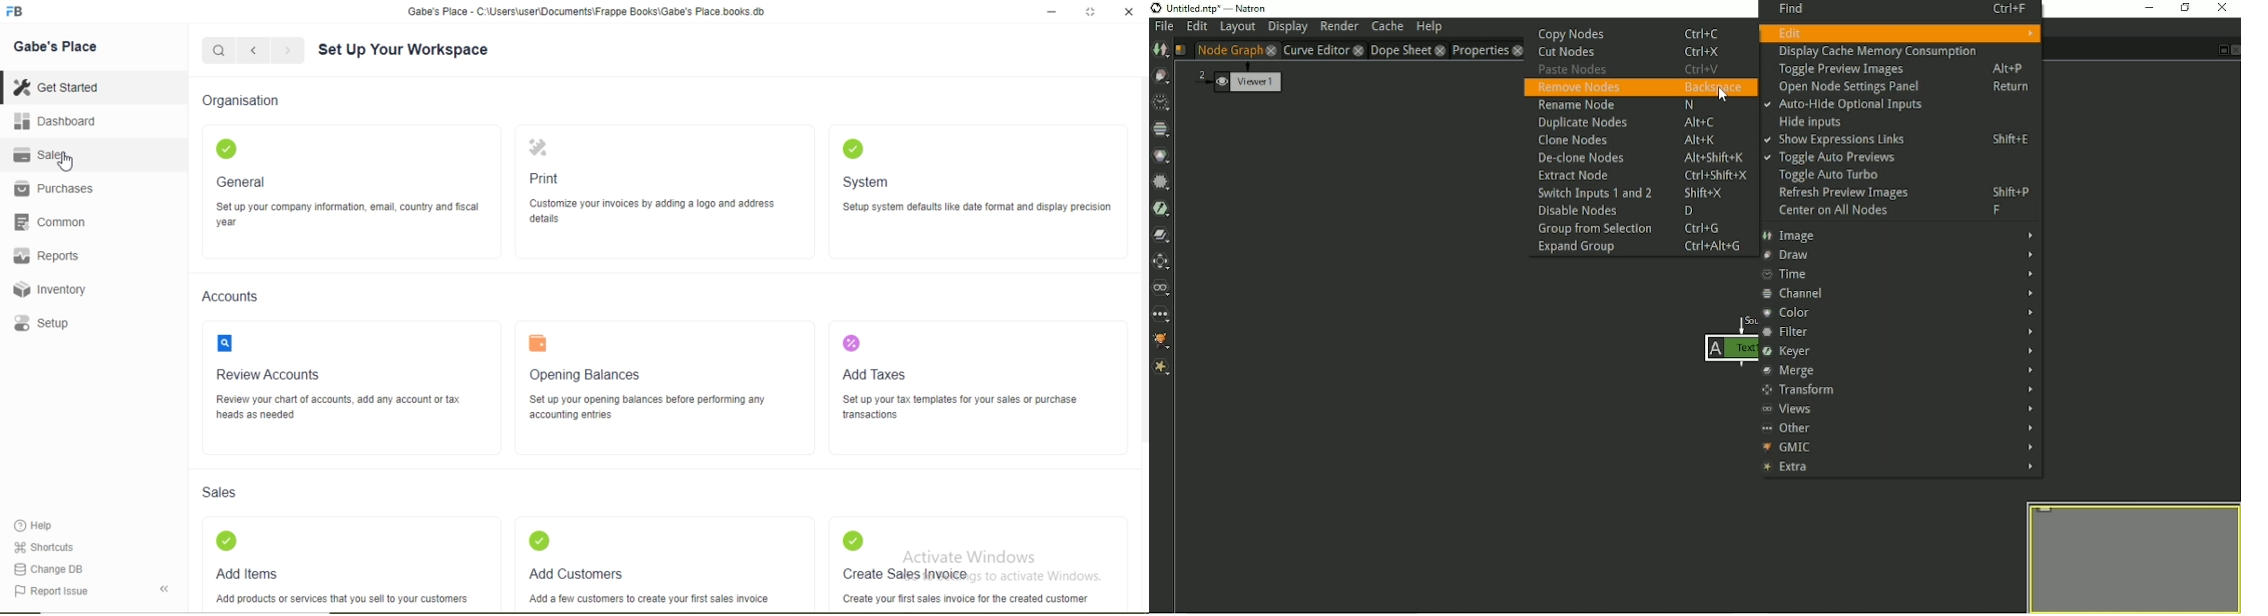  What do you see at coordinates (49, 548) in the screenshot?
I see `Shortcuts` at bounding box center [49, 548].